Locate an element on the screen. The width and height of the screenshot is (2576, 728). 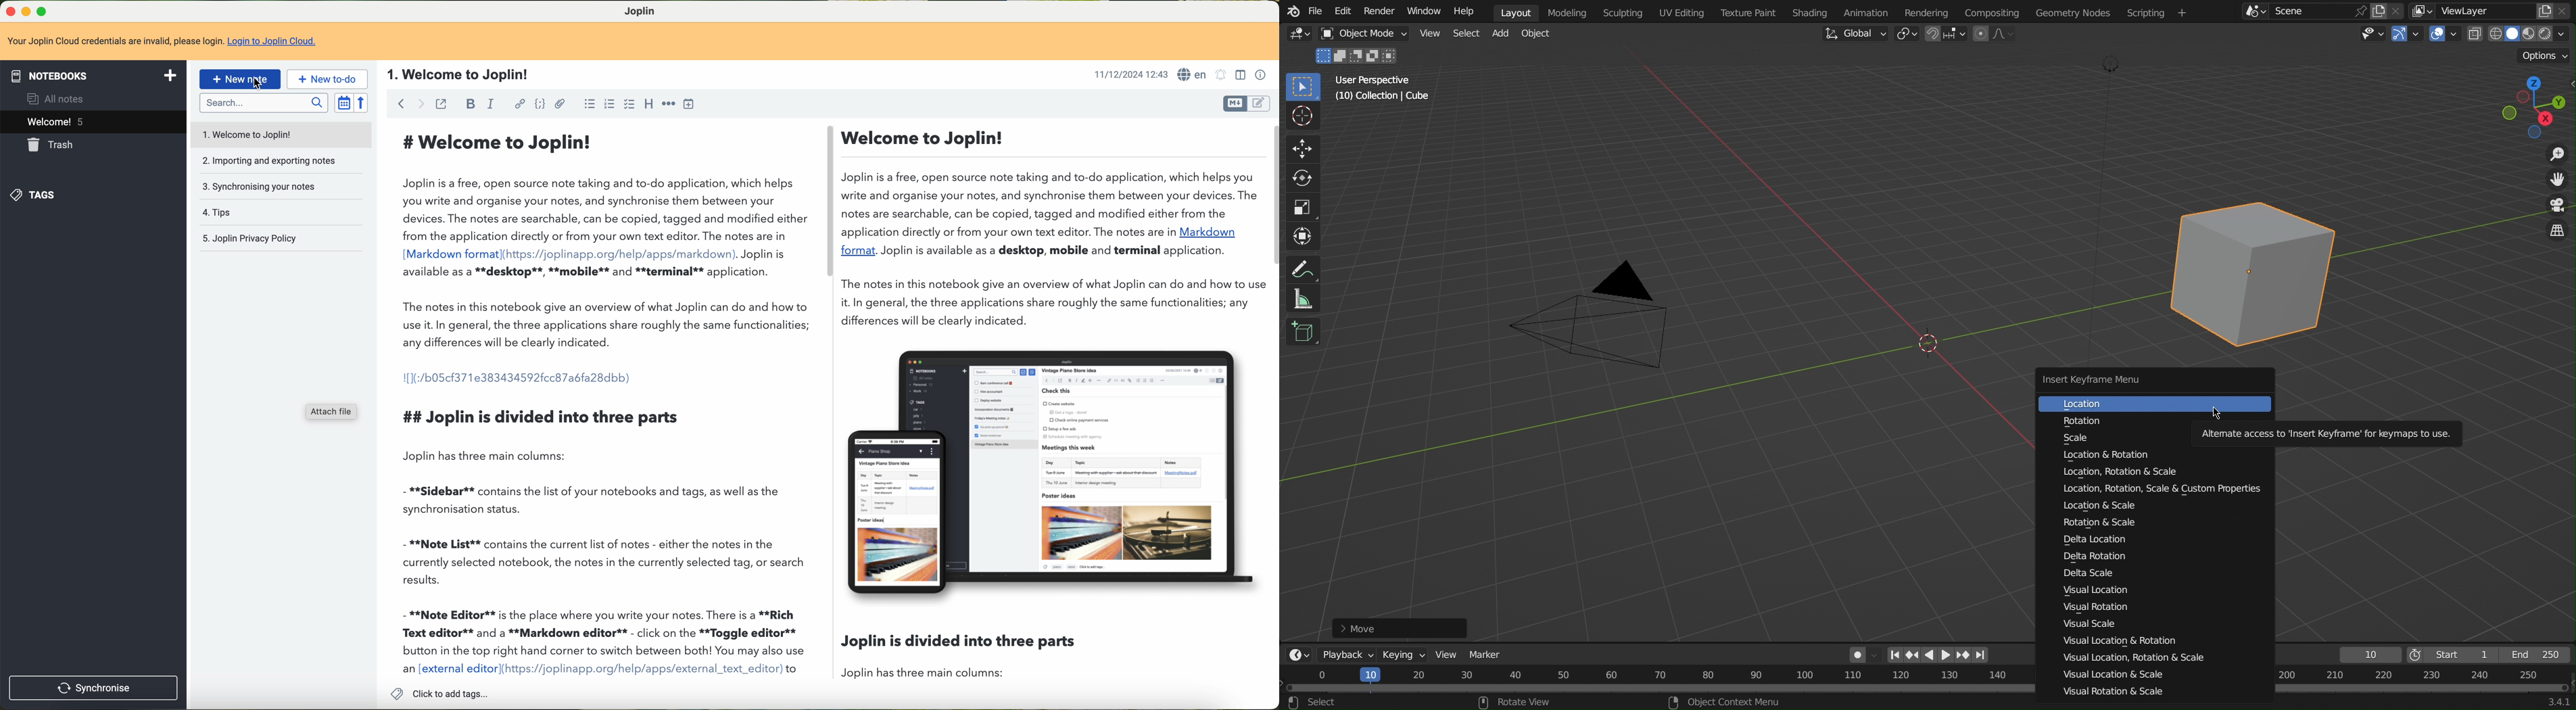
search bar is located at coordinates (264, 103).